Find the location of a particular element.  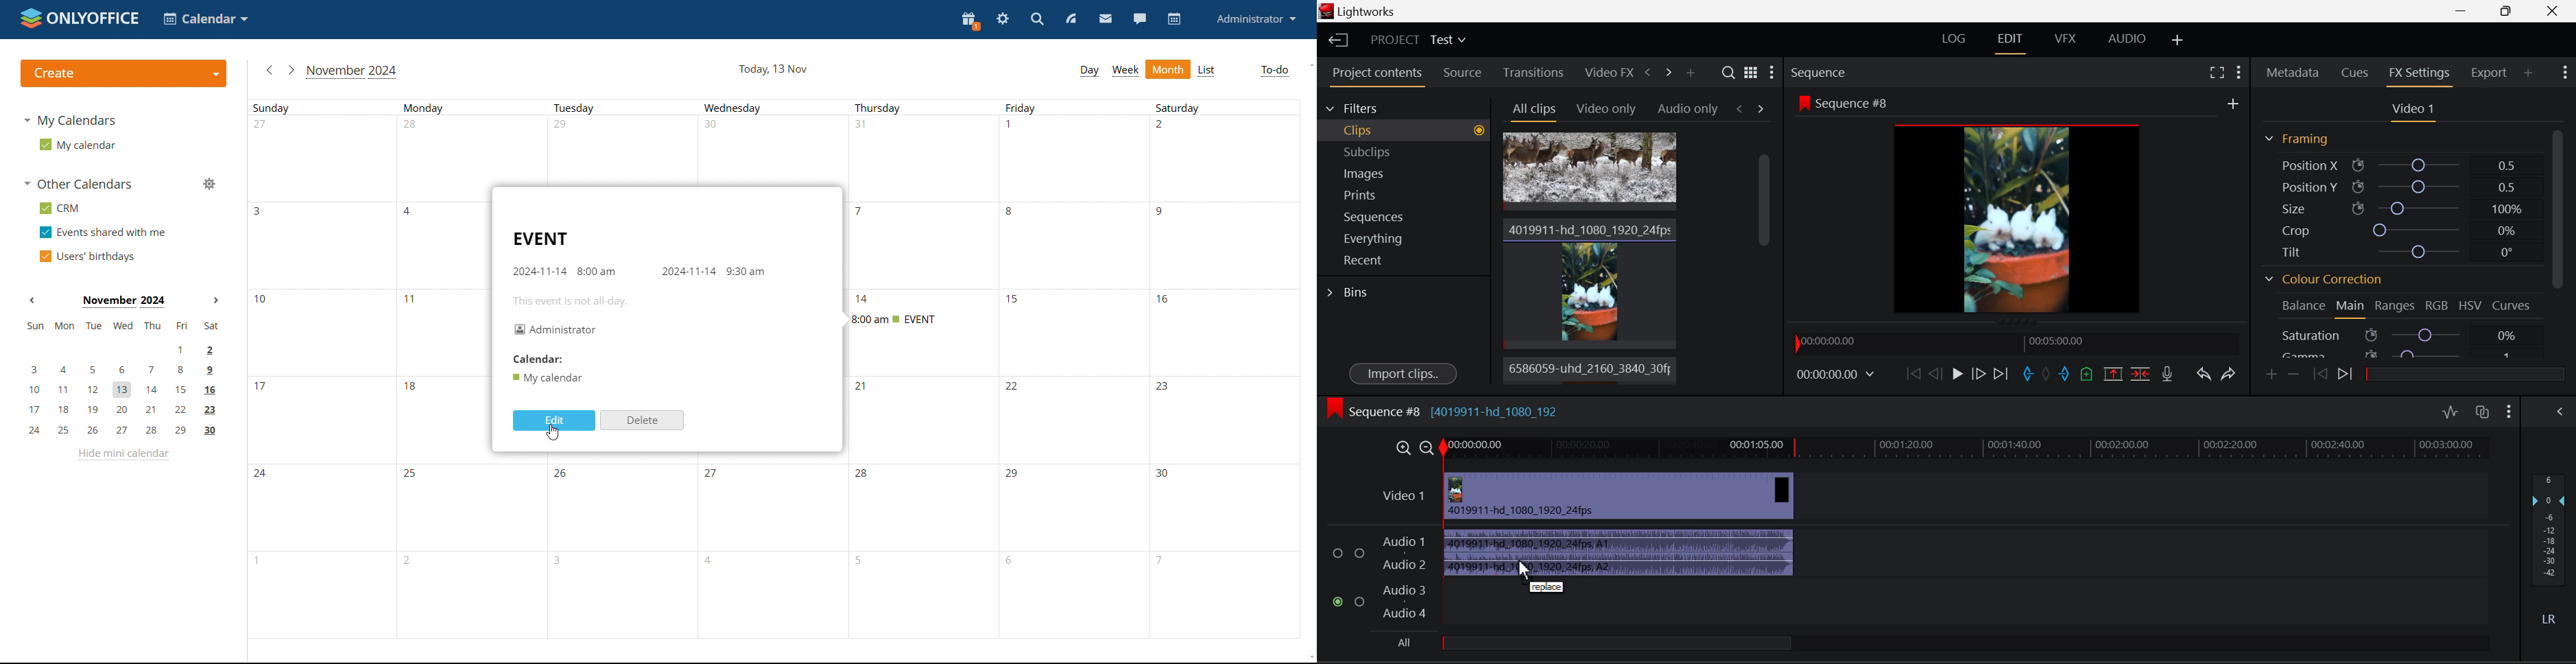

Mark Out is located at coordinates (2066, 373).